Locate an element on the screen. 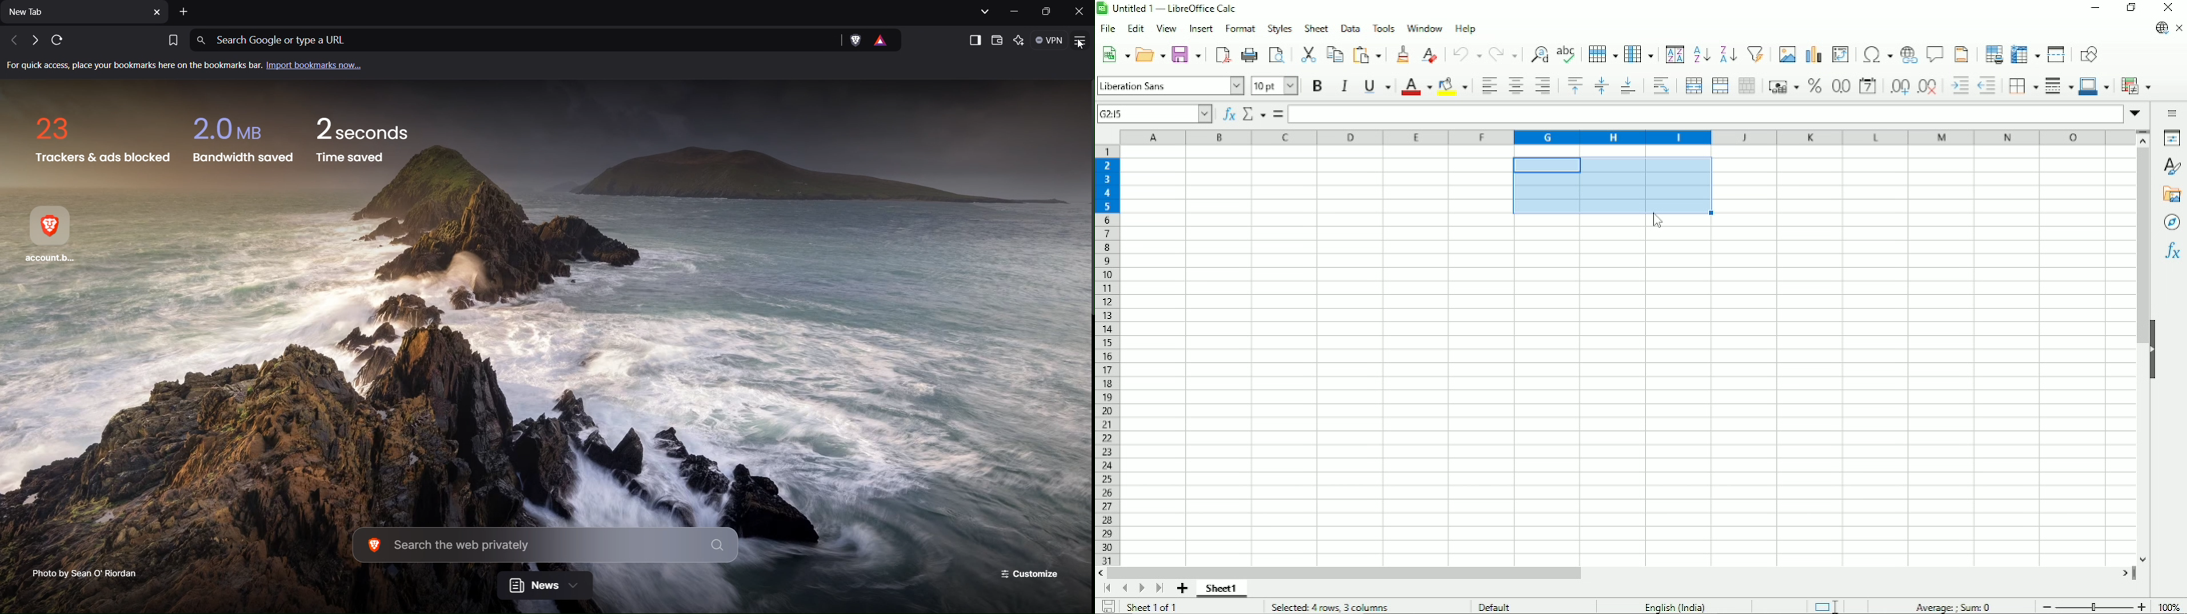 This screenshot has width=2212, height=616. Sort ascending is located at coordinates (1701, 55).